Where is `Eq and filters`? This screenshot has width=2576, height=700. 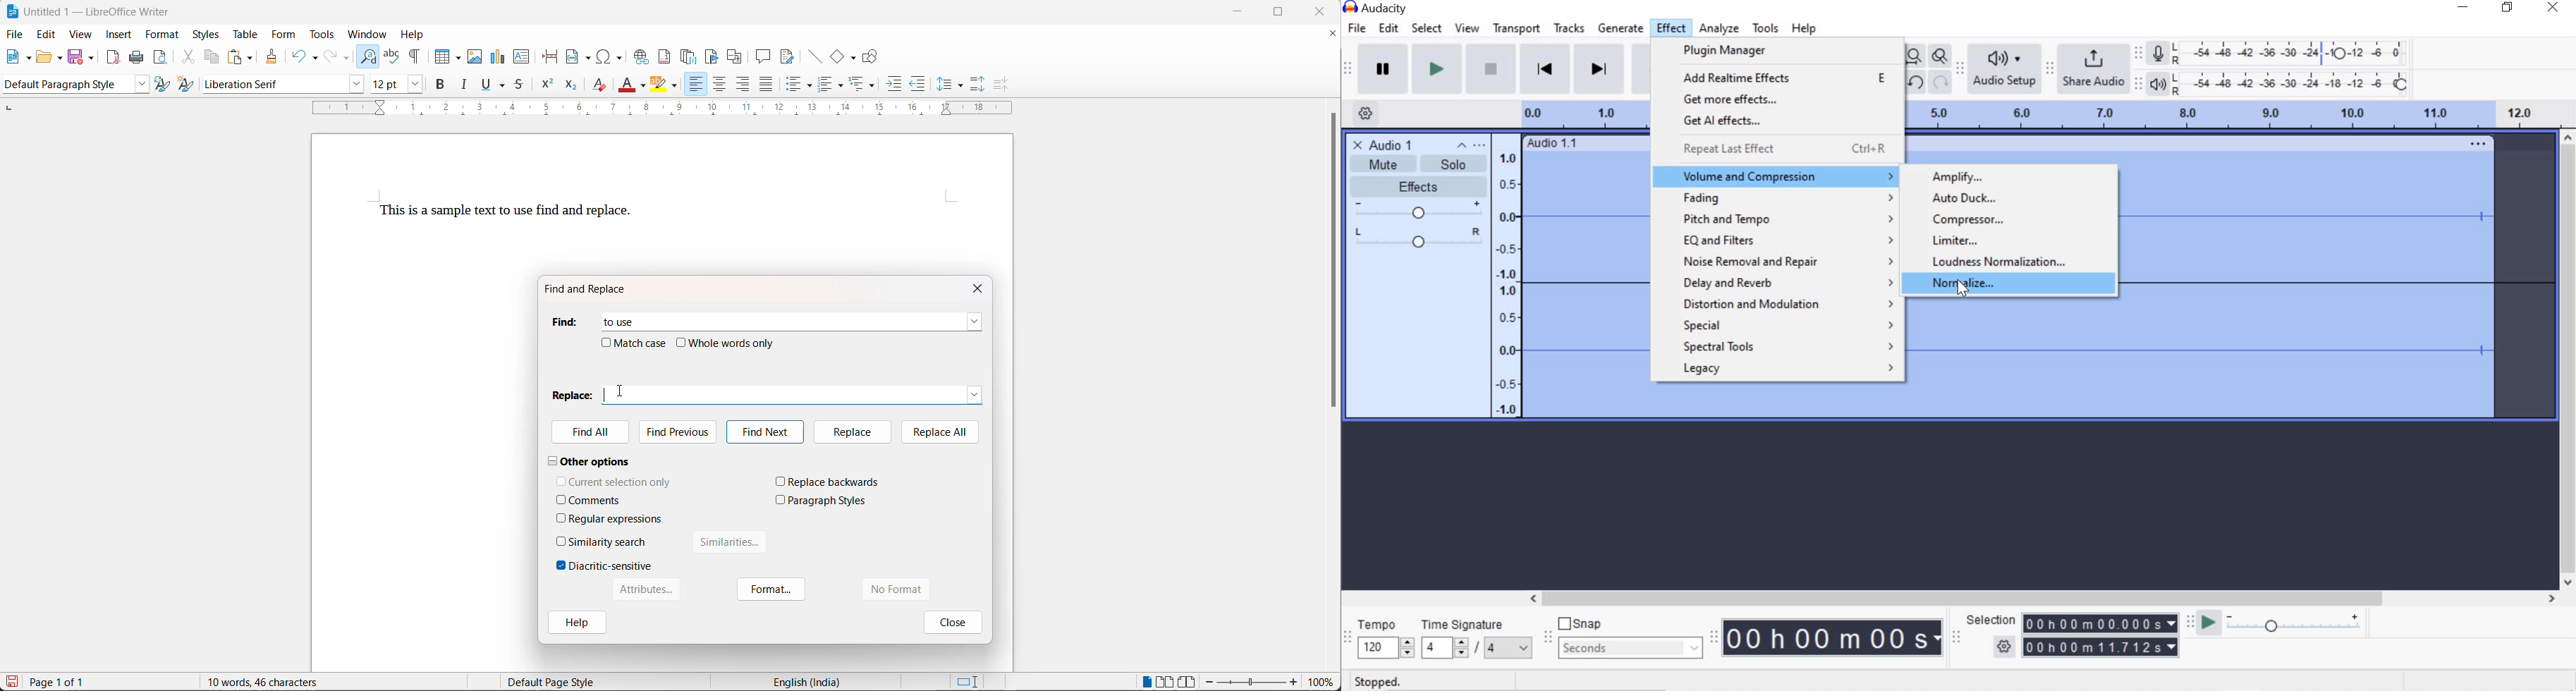
Eq and filters is located at coordinates (1790, 241).